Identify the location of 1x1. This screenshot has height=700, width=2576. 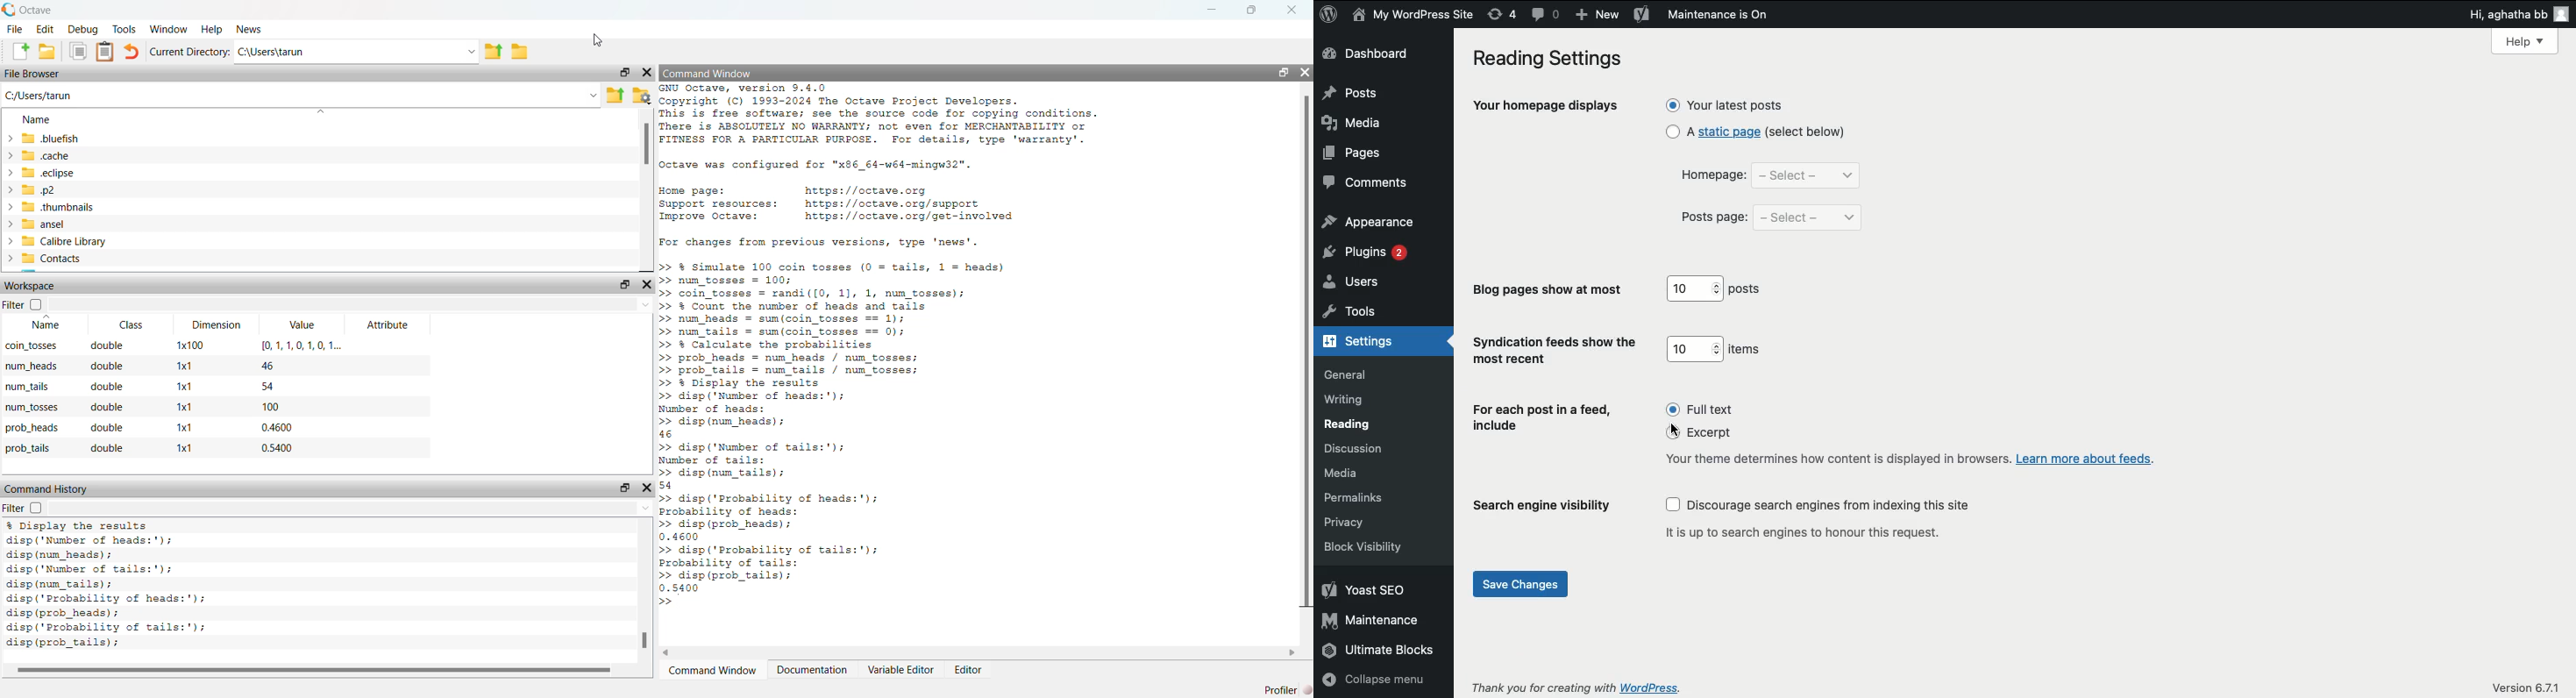
(184, 448).